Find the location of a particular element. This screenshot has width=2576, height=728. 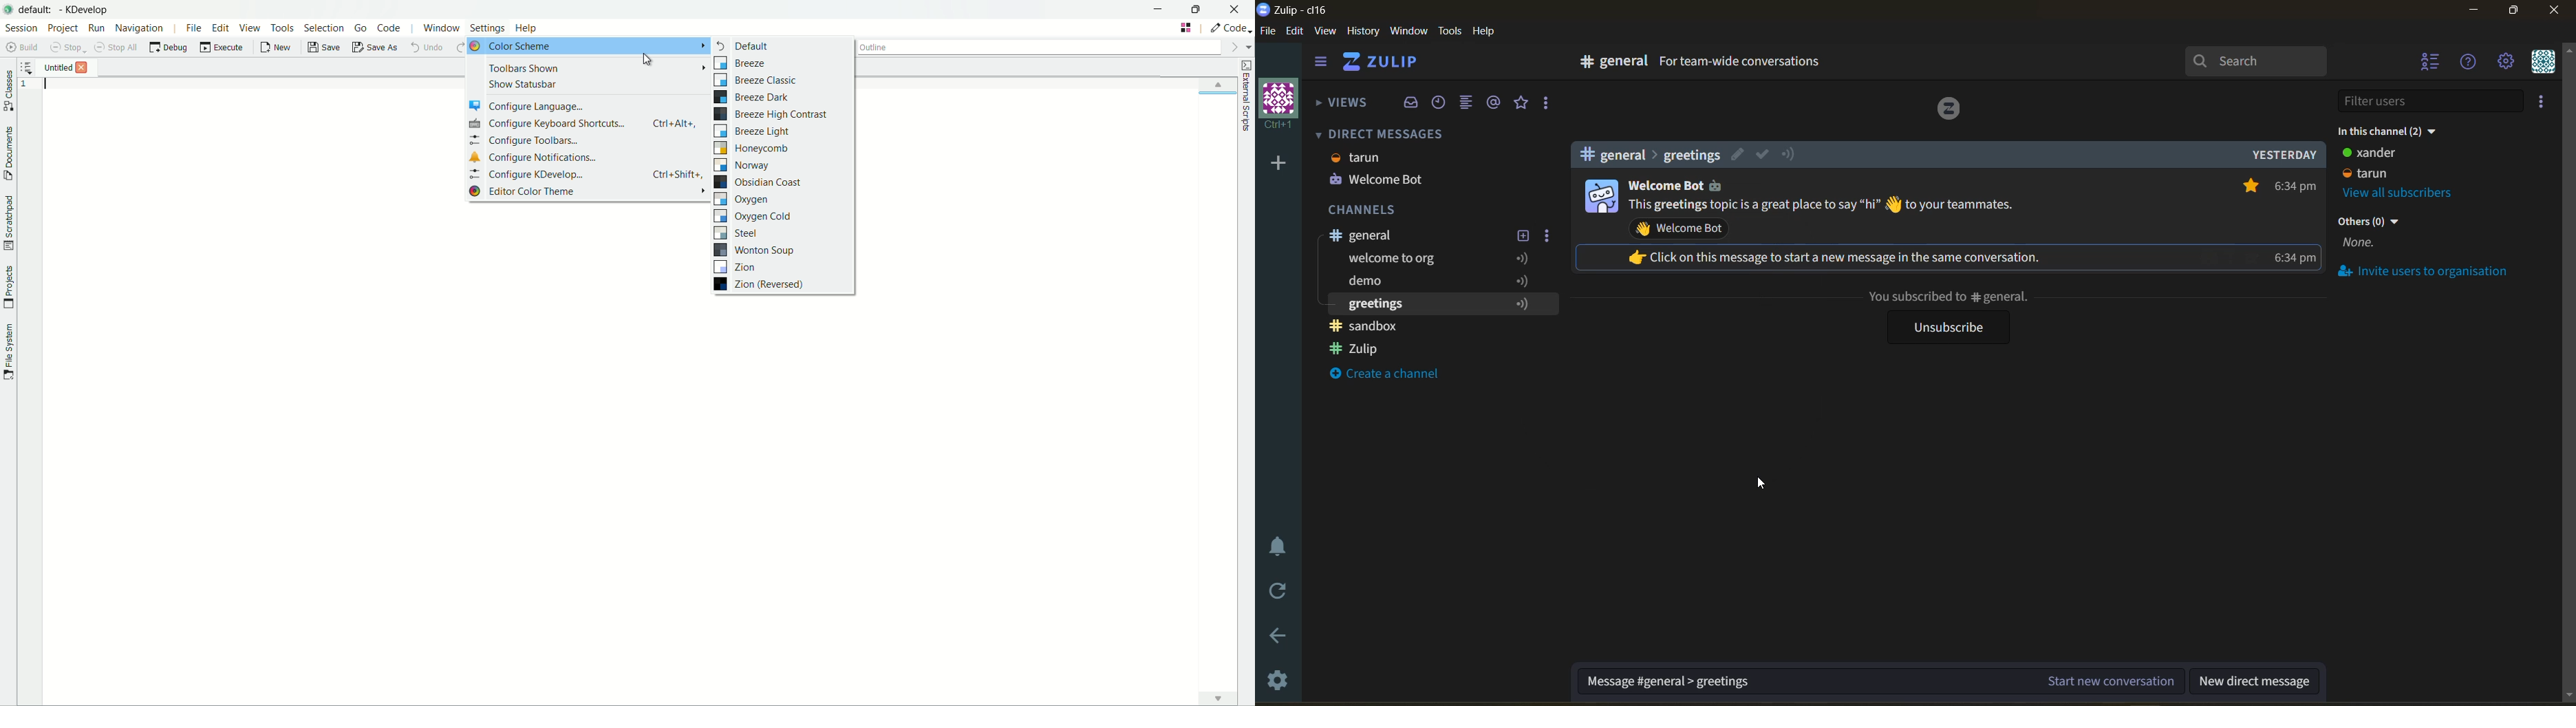

you subscribed to general is located at coordinates (1947, 297).